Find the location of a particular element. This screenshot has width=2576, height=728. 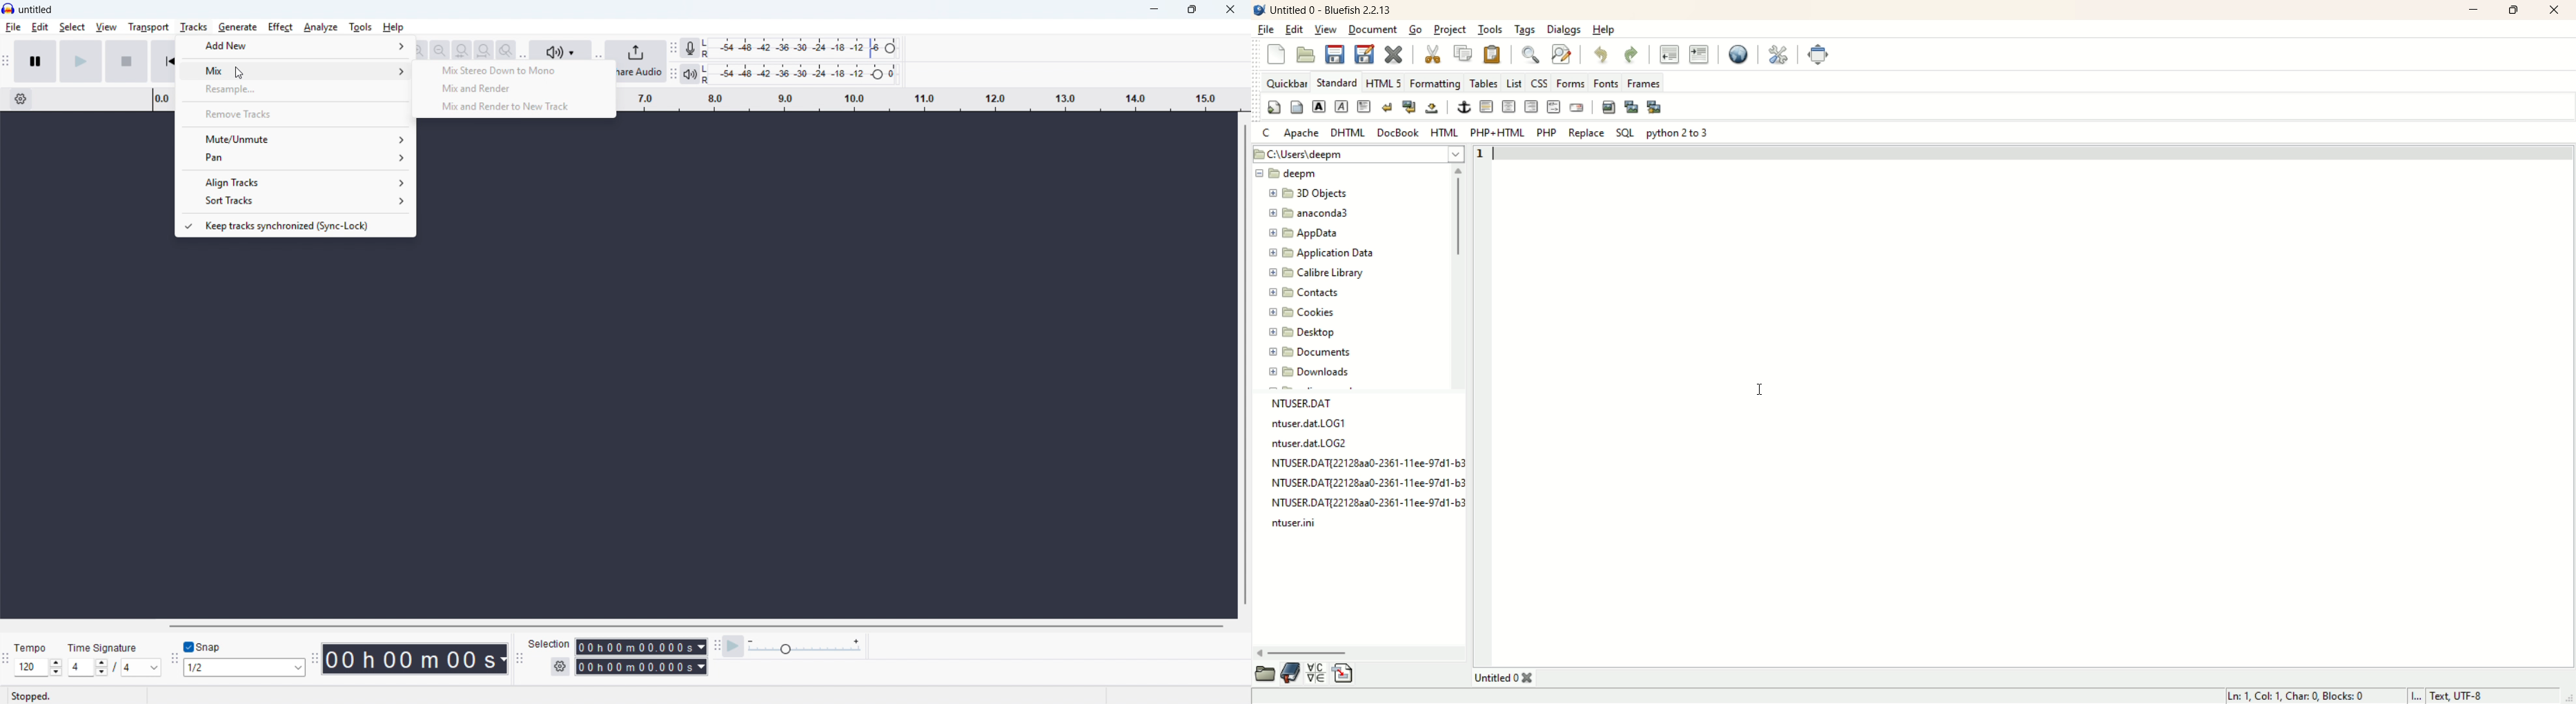

dialogs is located at coordinates (1564, 29).